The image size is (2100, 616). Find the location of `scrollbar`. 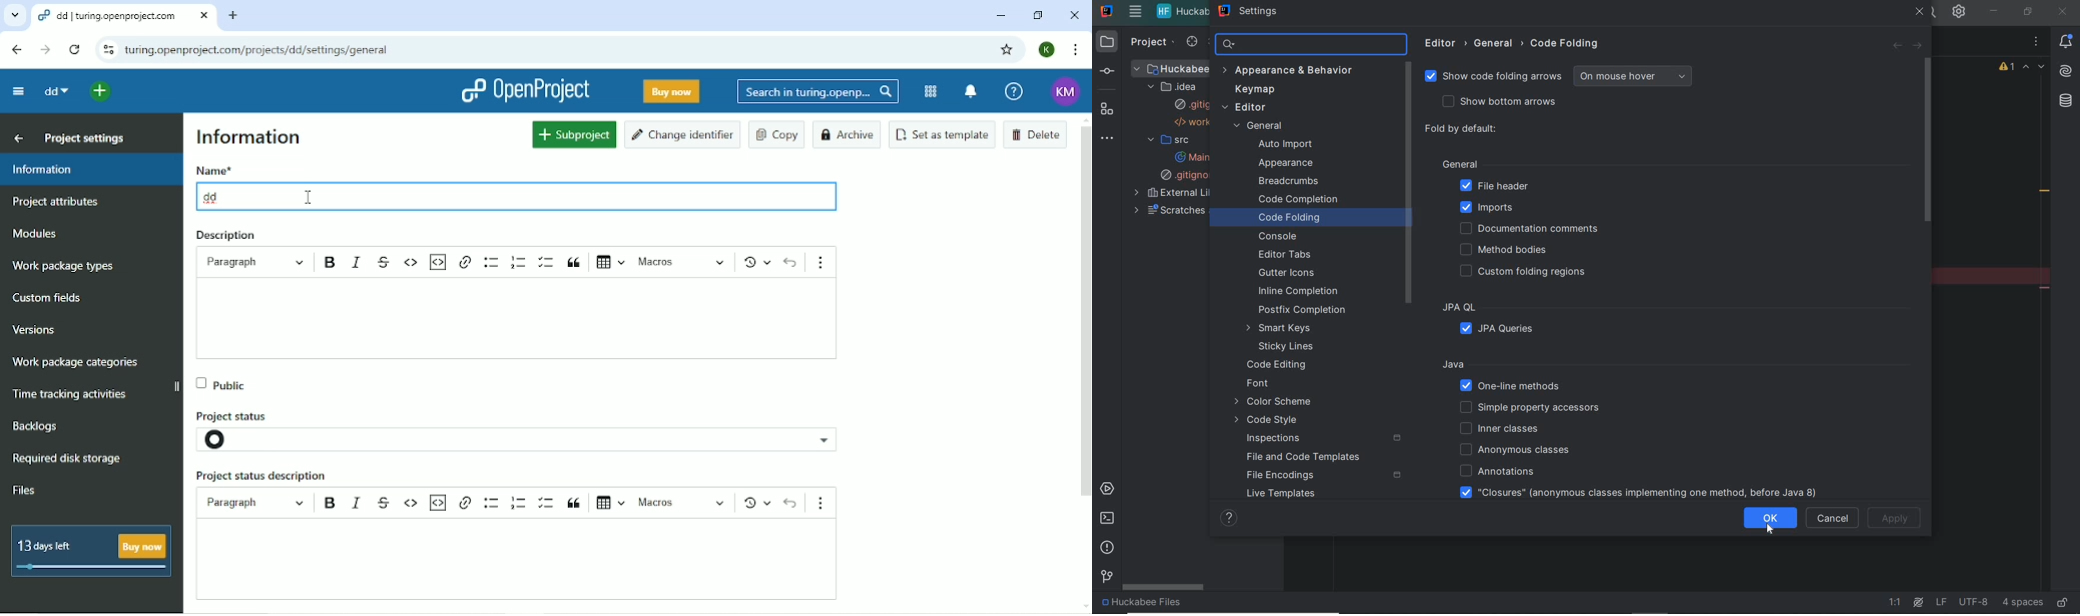

scrollbar is located at coordinates (1929, 144).